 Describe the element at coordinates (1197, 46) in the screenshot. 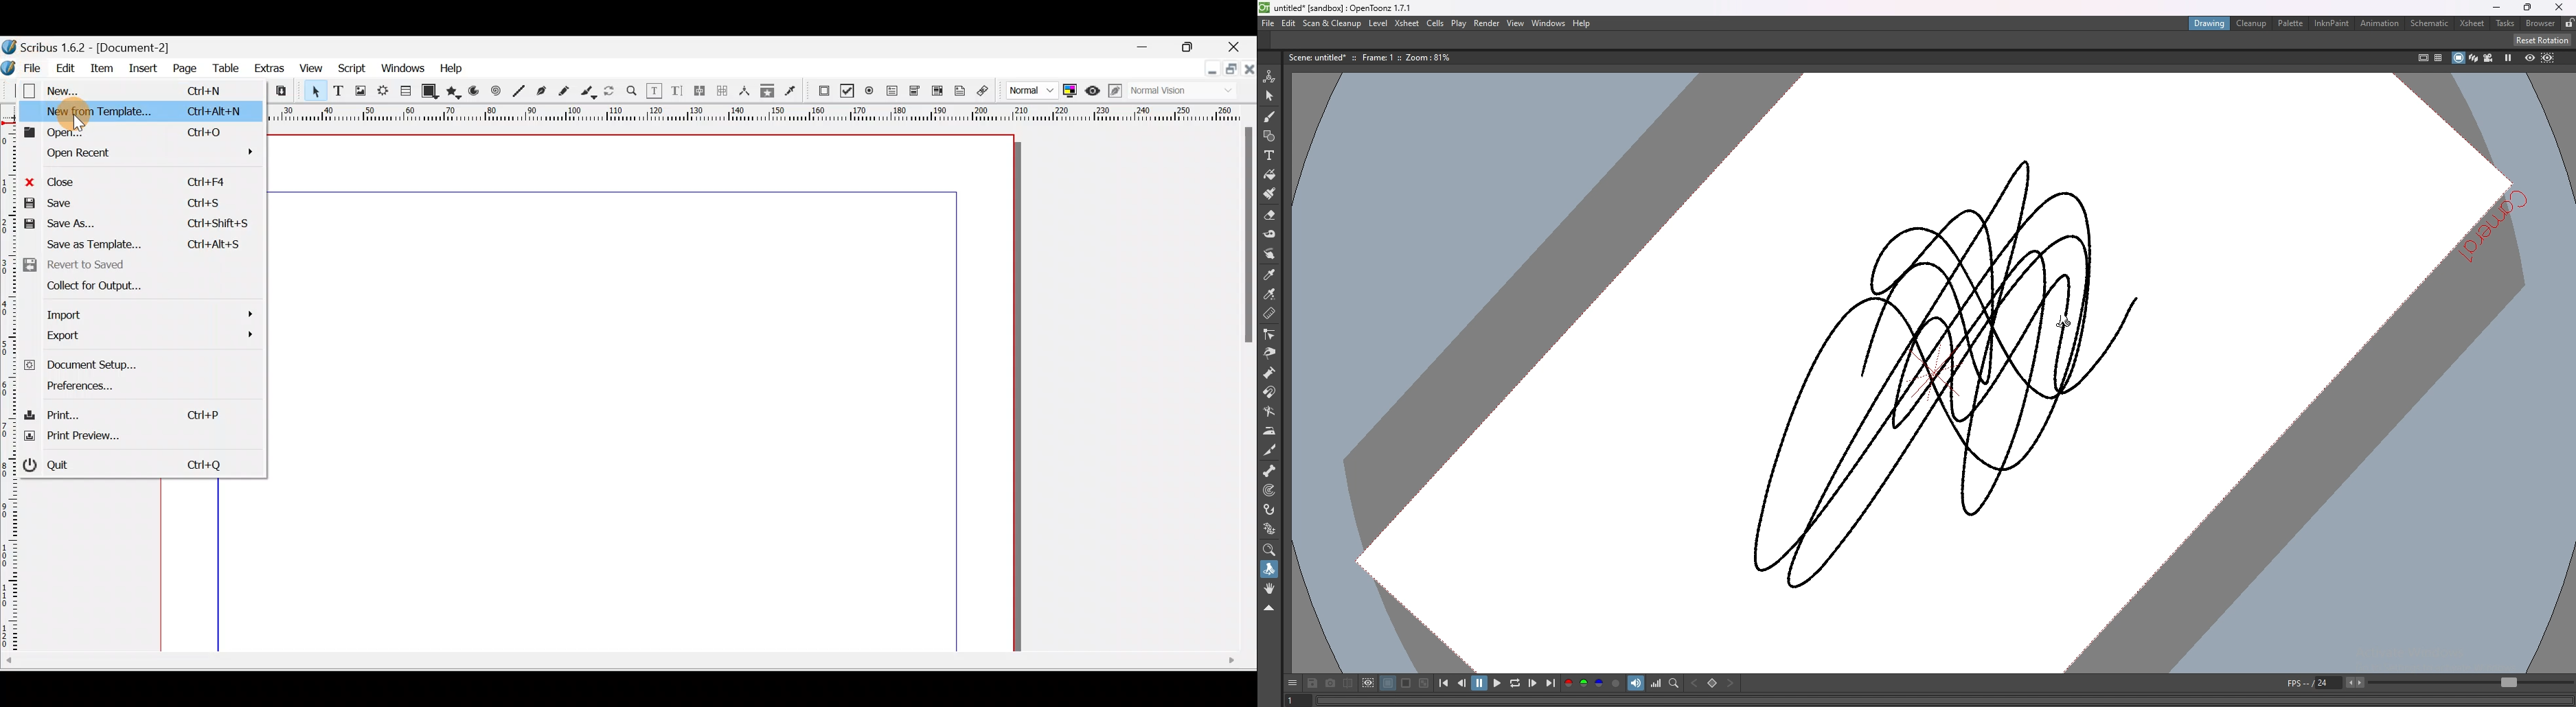

I see `Maximise` at that location.